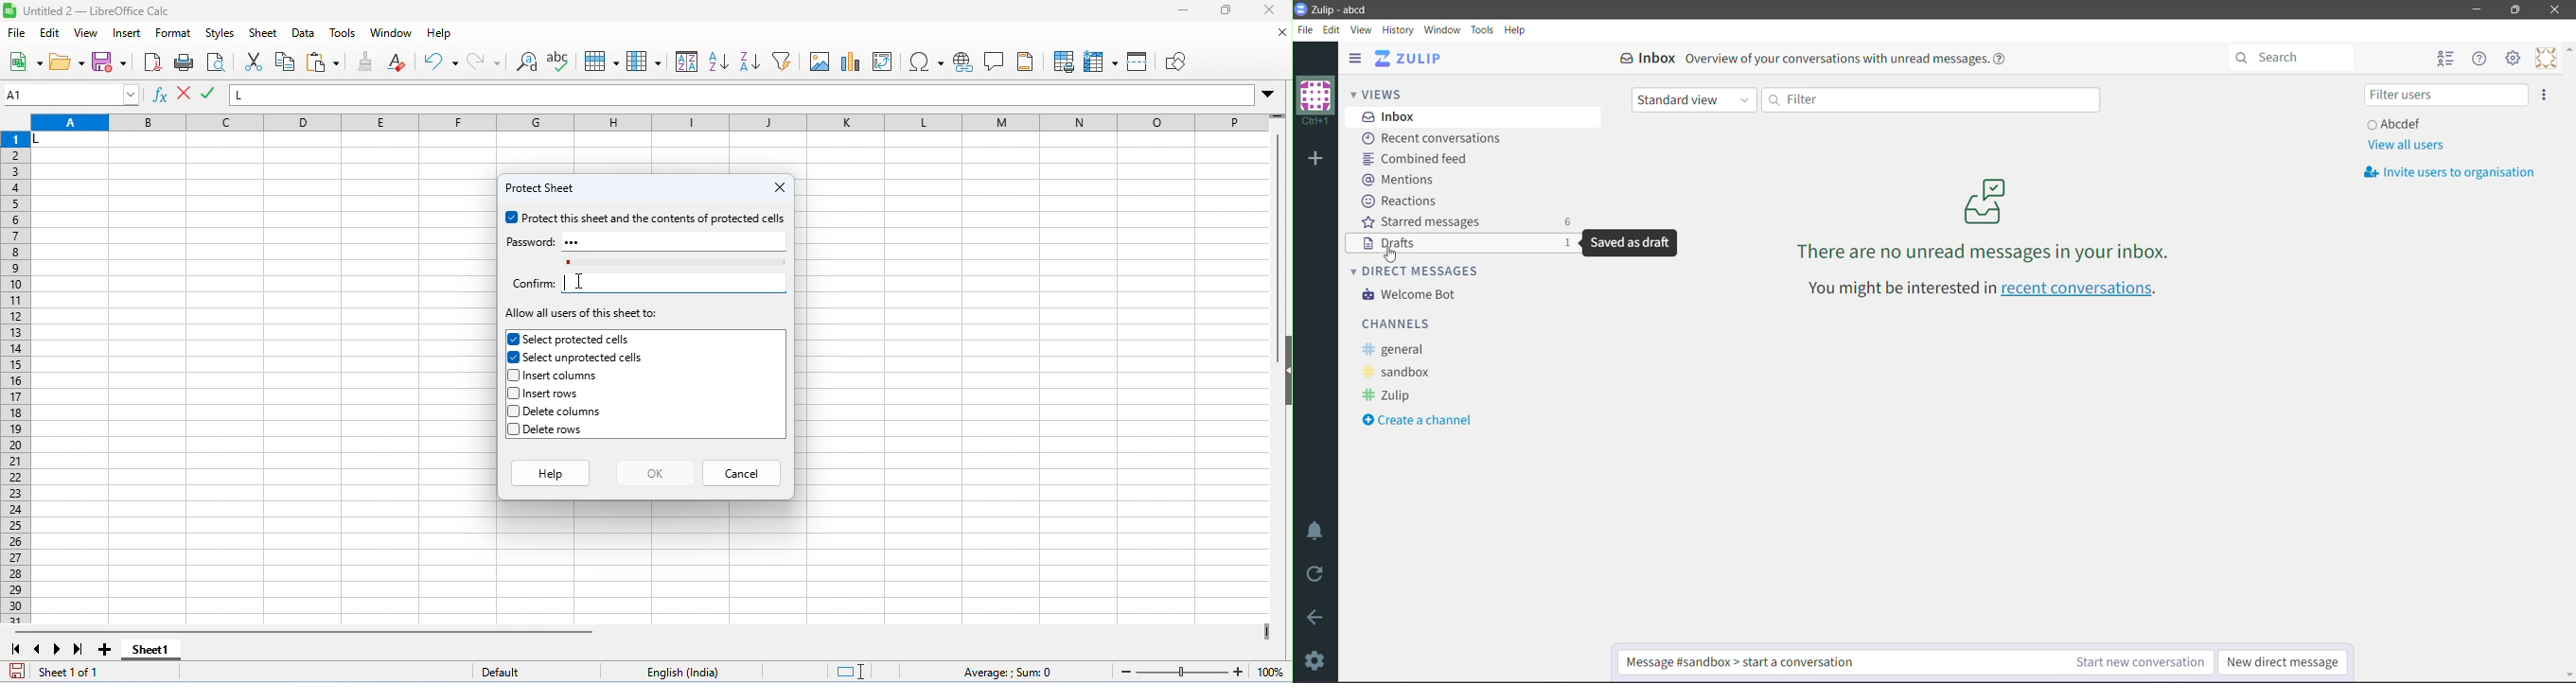 The image size is (2576, 700). Describe the element at coordinates (69, 141) in the screenshot. I see `cell with data` at that location.